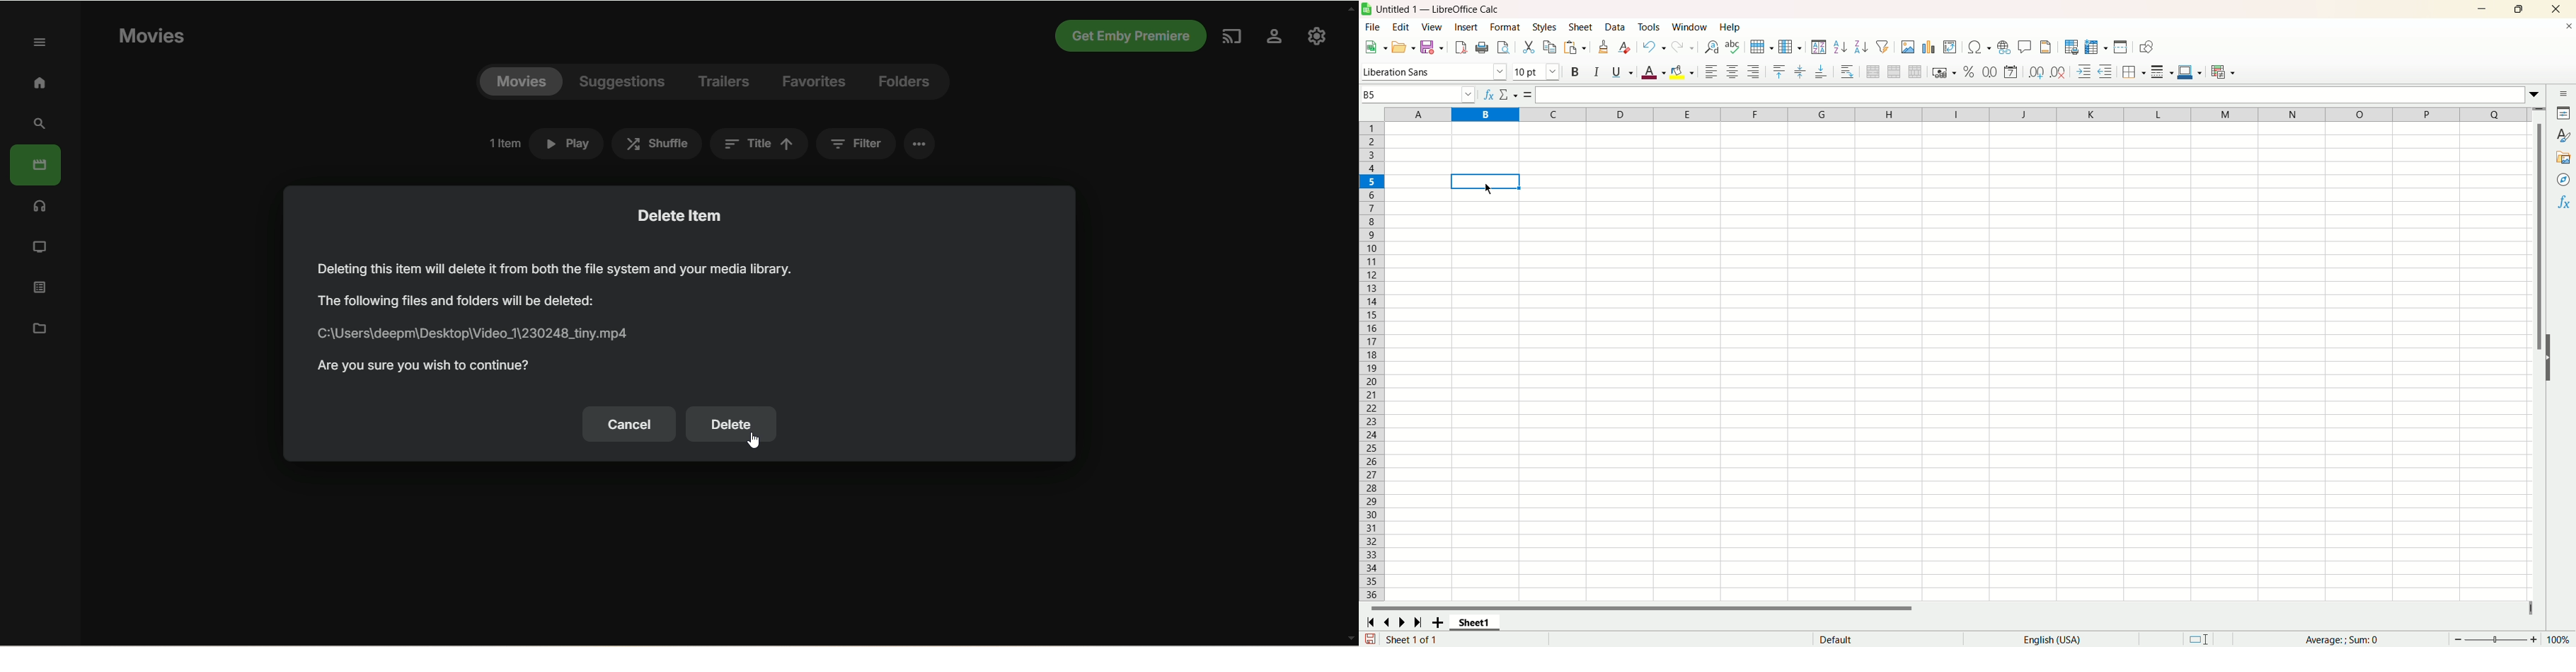 The width and height of the screenshot is (2576, 672). Describe the element at coordinates (1839, 46) in the screenshot. I see `sort ascending` at that location.